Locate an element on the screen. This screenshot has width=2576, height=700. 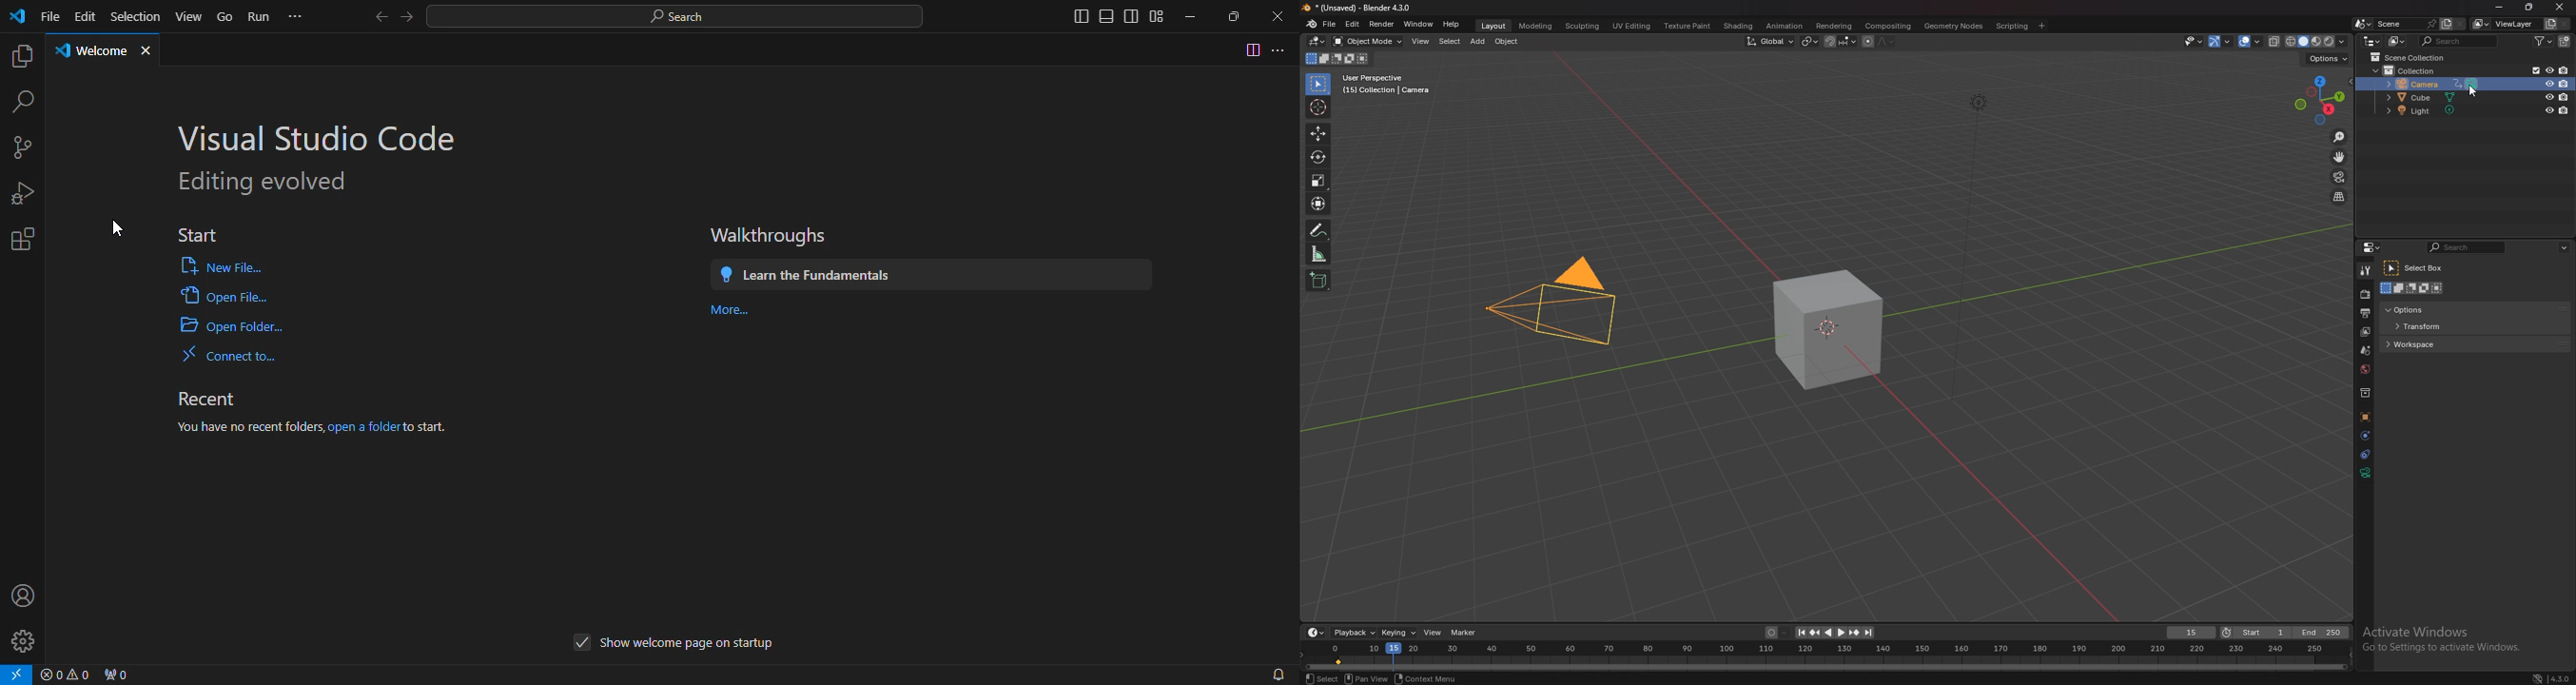
New File is located at coordinates (216, 266).